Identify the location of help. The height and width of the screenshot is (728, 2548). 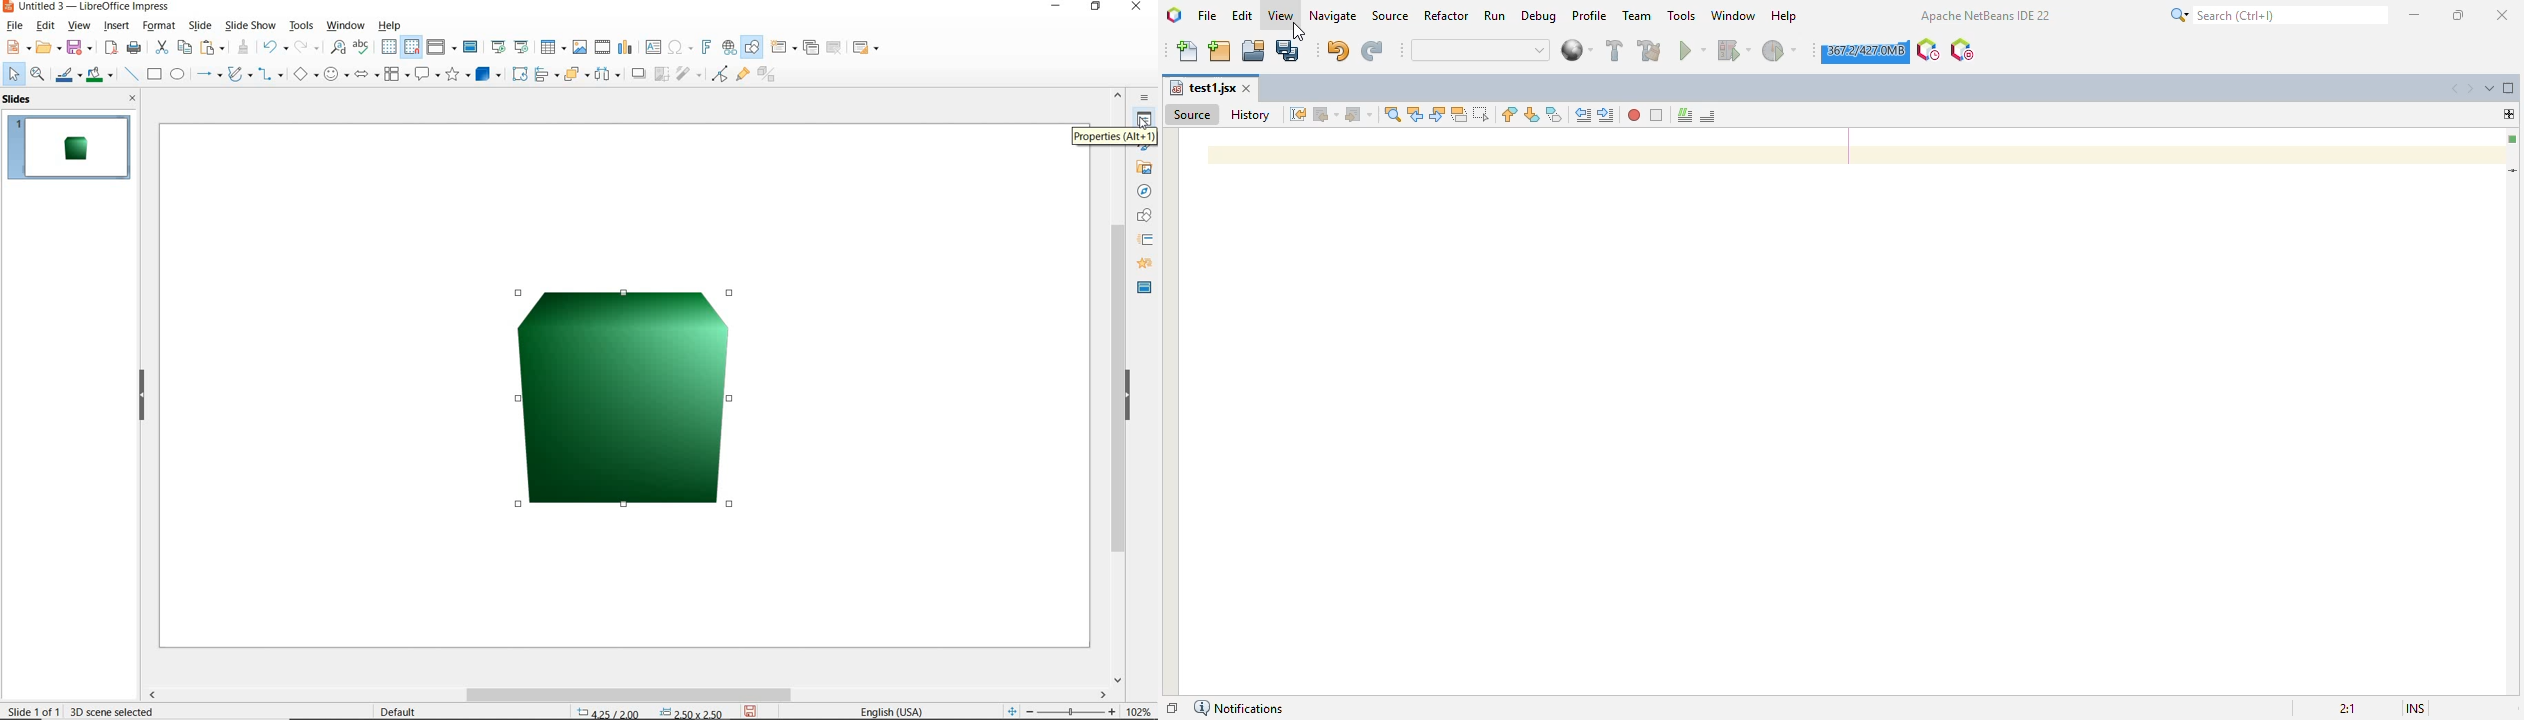
(392, 26).